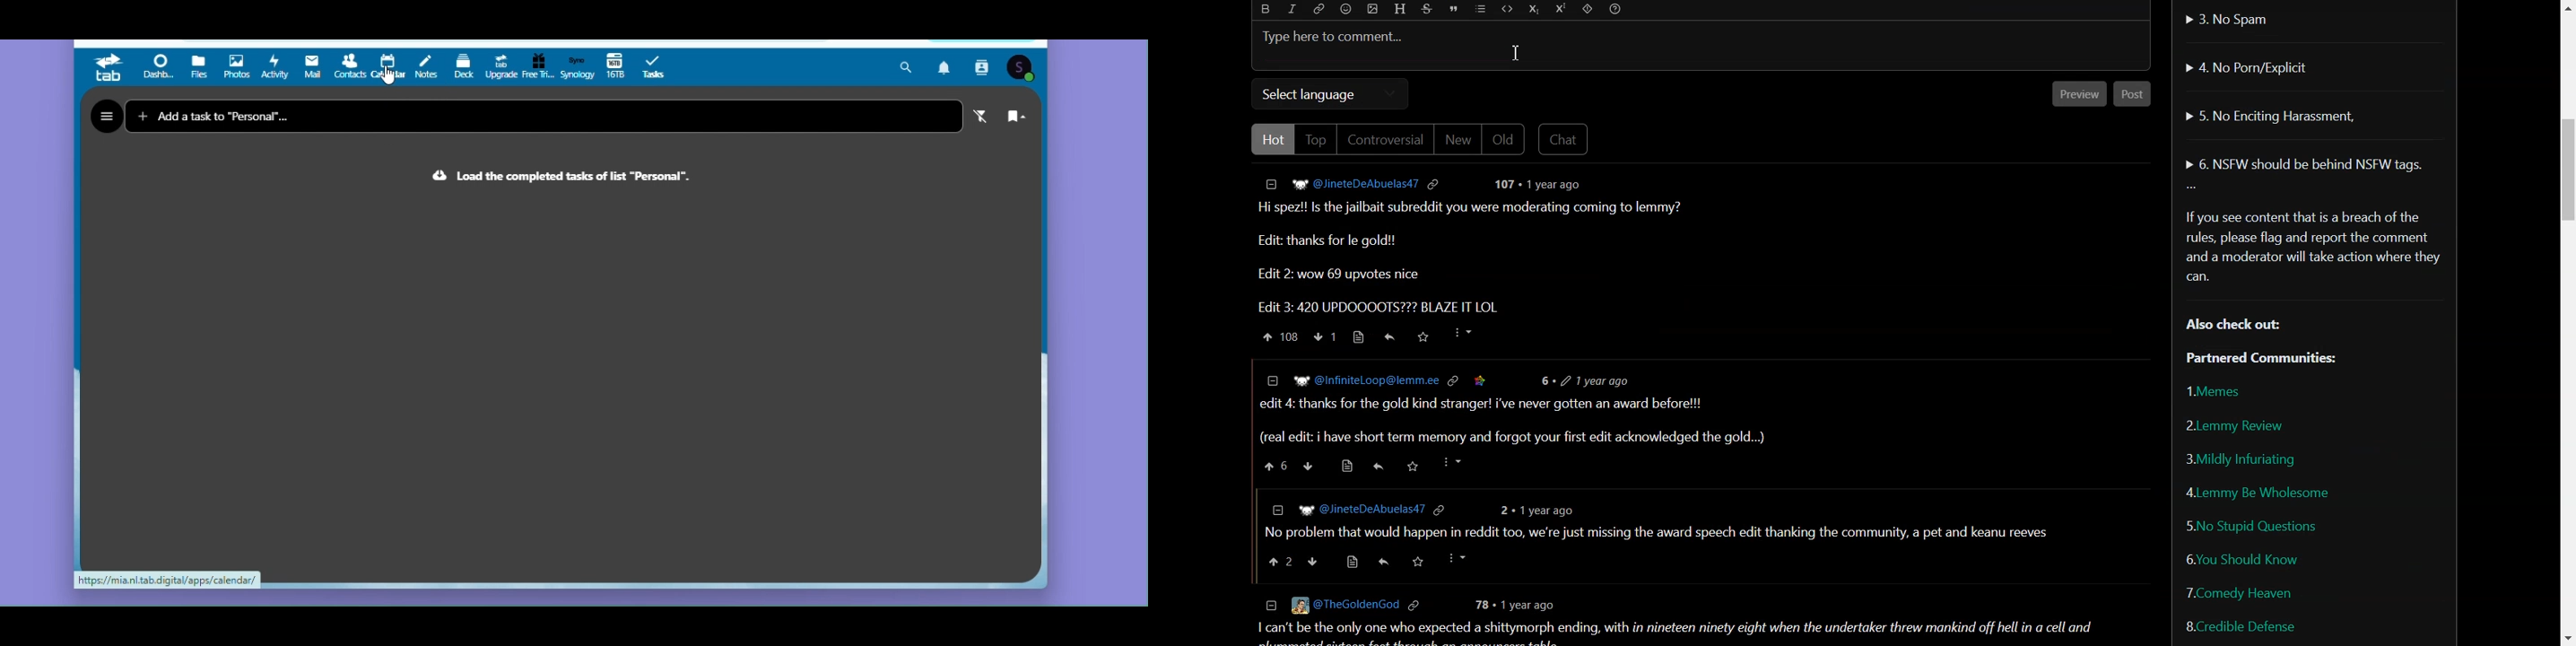 Image resolution: width=2576 pixels, height=672 pixels. I want to click on W? @InfiniteLoop@lemm.ee, so click(1377, 380).